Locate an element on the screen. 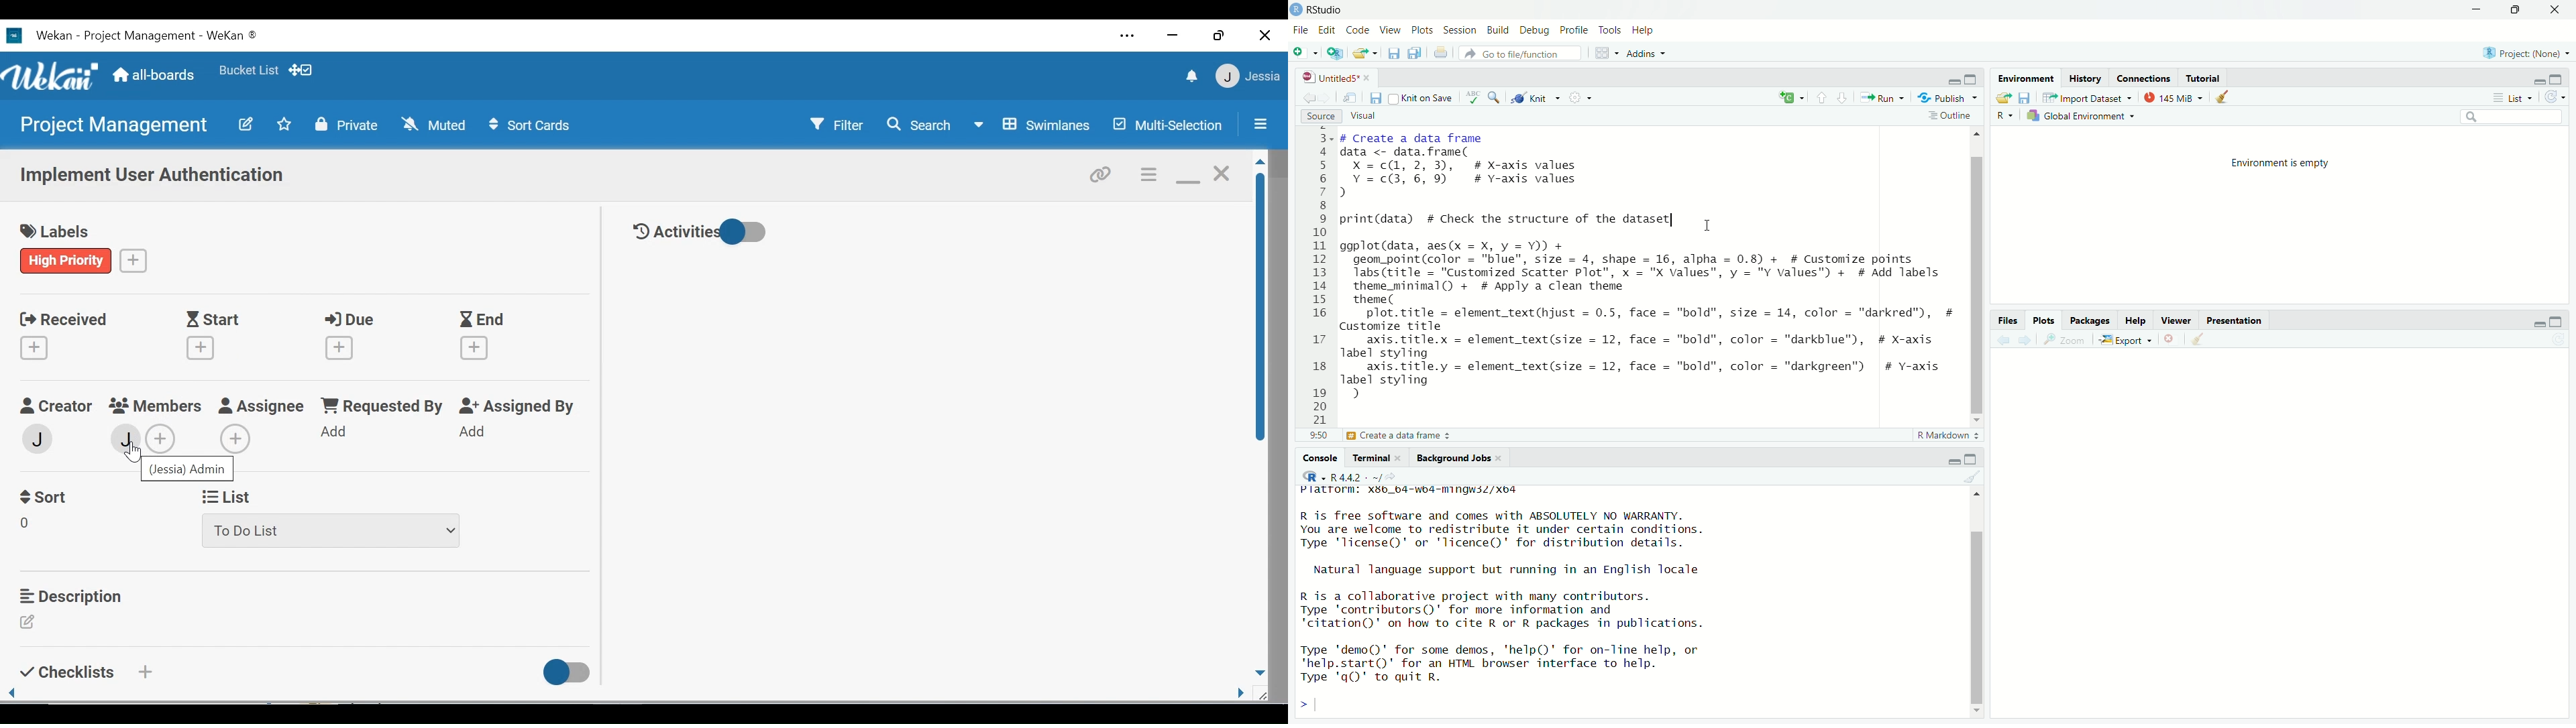  Export  is located at coordinates (2121, 340).